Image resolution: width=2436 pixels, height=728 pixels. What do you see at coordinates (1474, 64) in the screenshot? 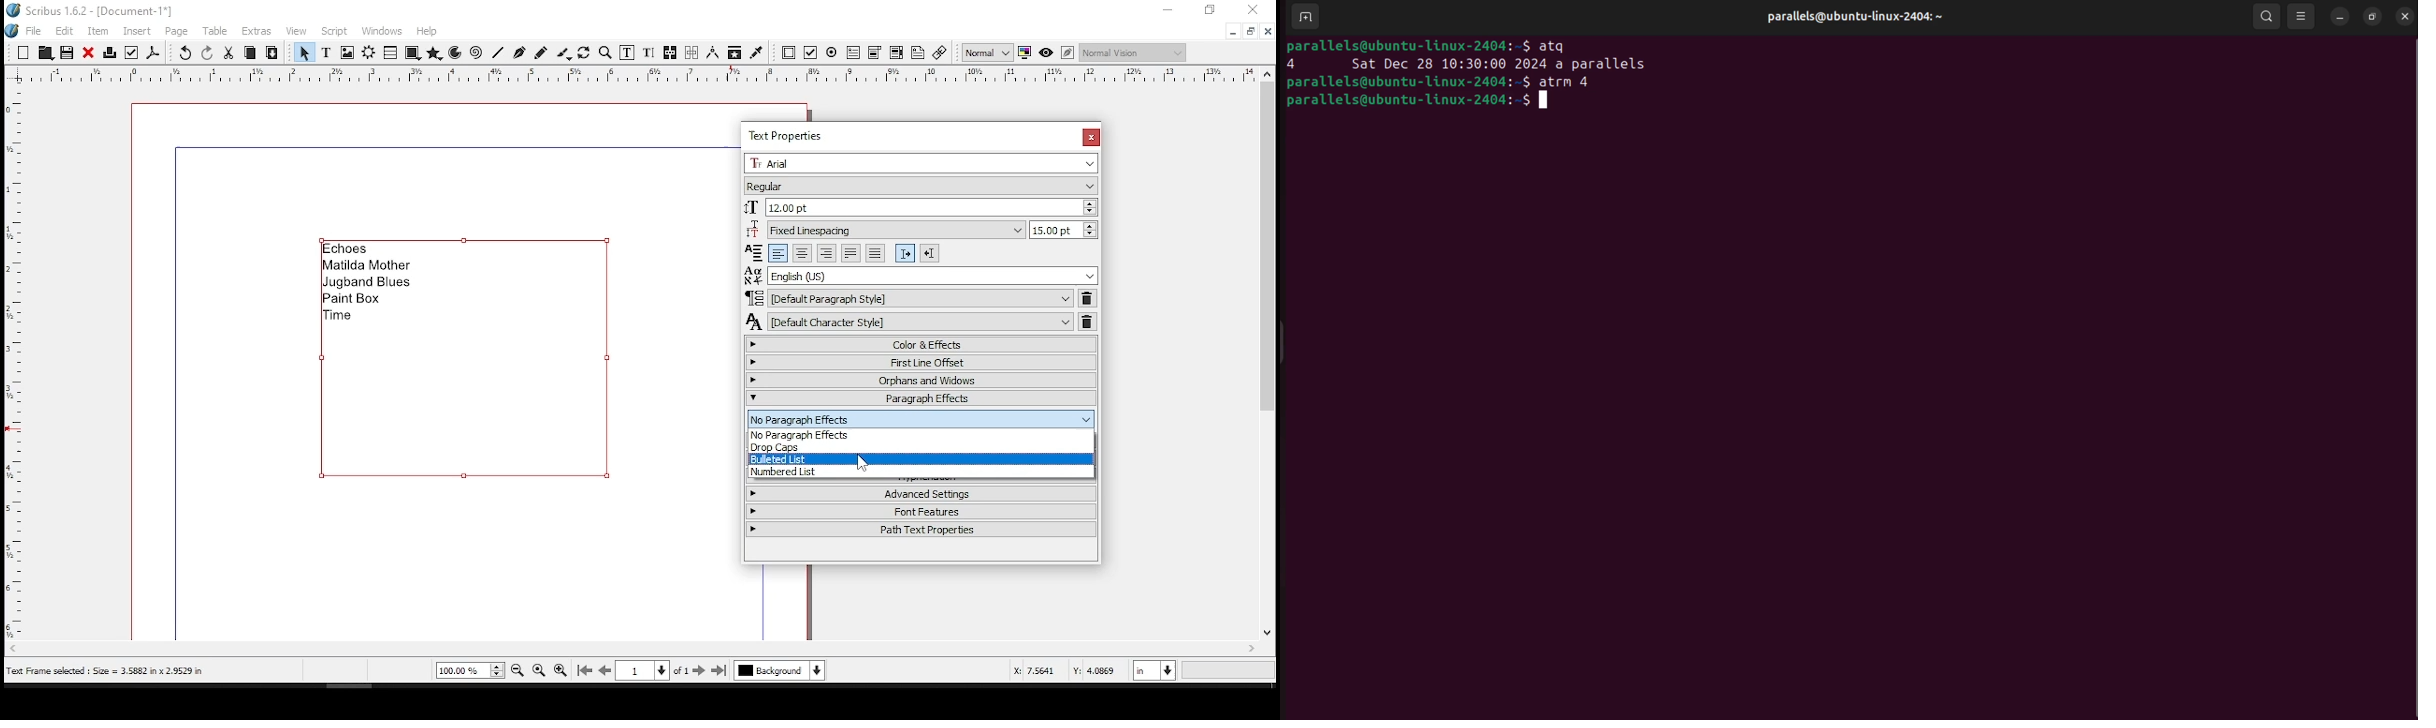
I see `task 4` at bounding box center [1474, 64].